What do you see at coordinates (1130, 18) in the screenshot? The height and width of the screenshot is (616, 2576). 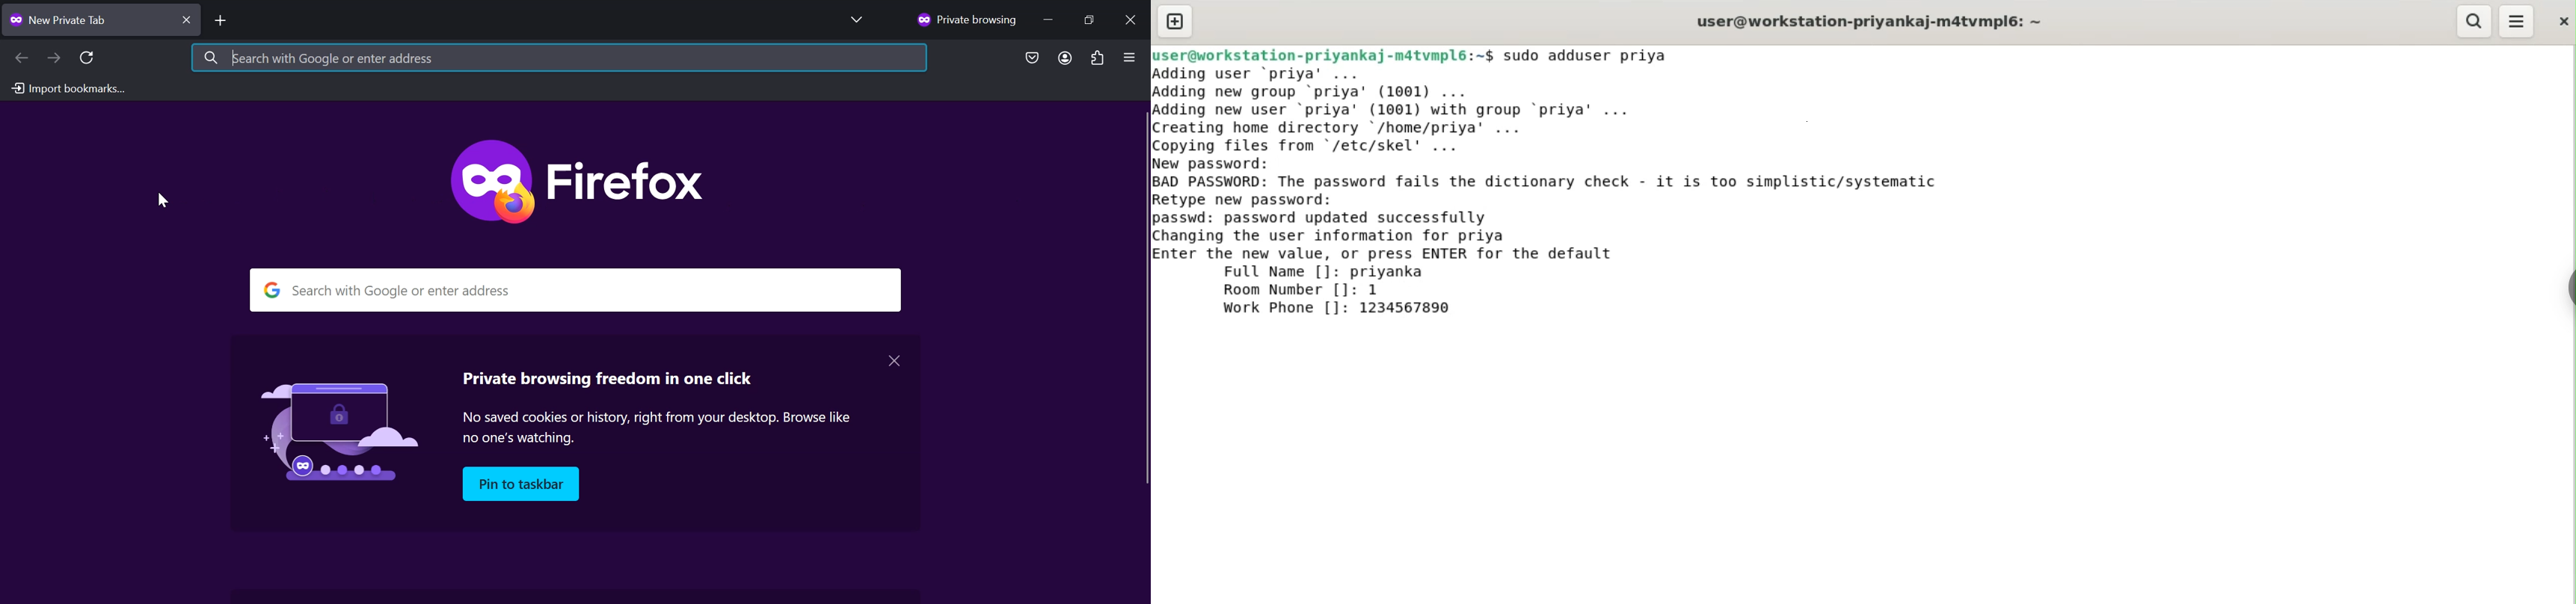 I see `Close` at bounding box center [1130, 18].